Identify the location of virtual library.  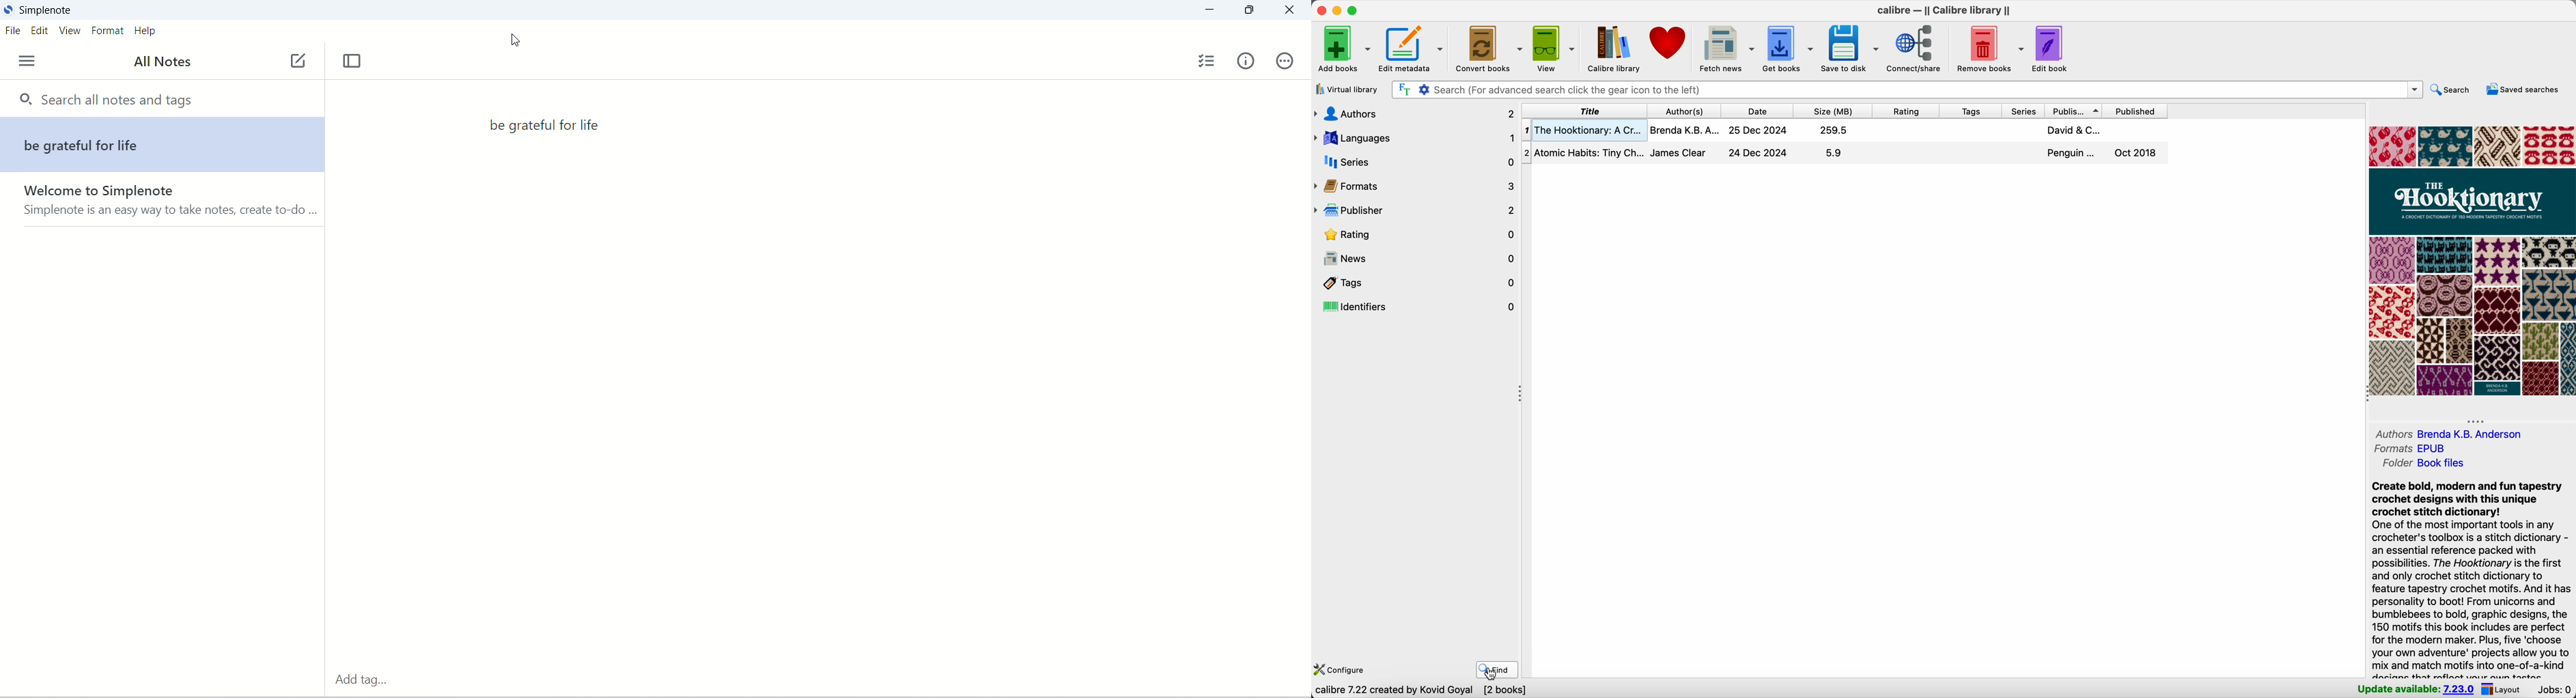
(1348, 90).